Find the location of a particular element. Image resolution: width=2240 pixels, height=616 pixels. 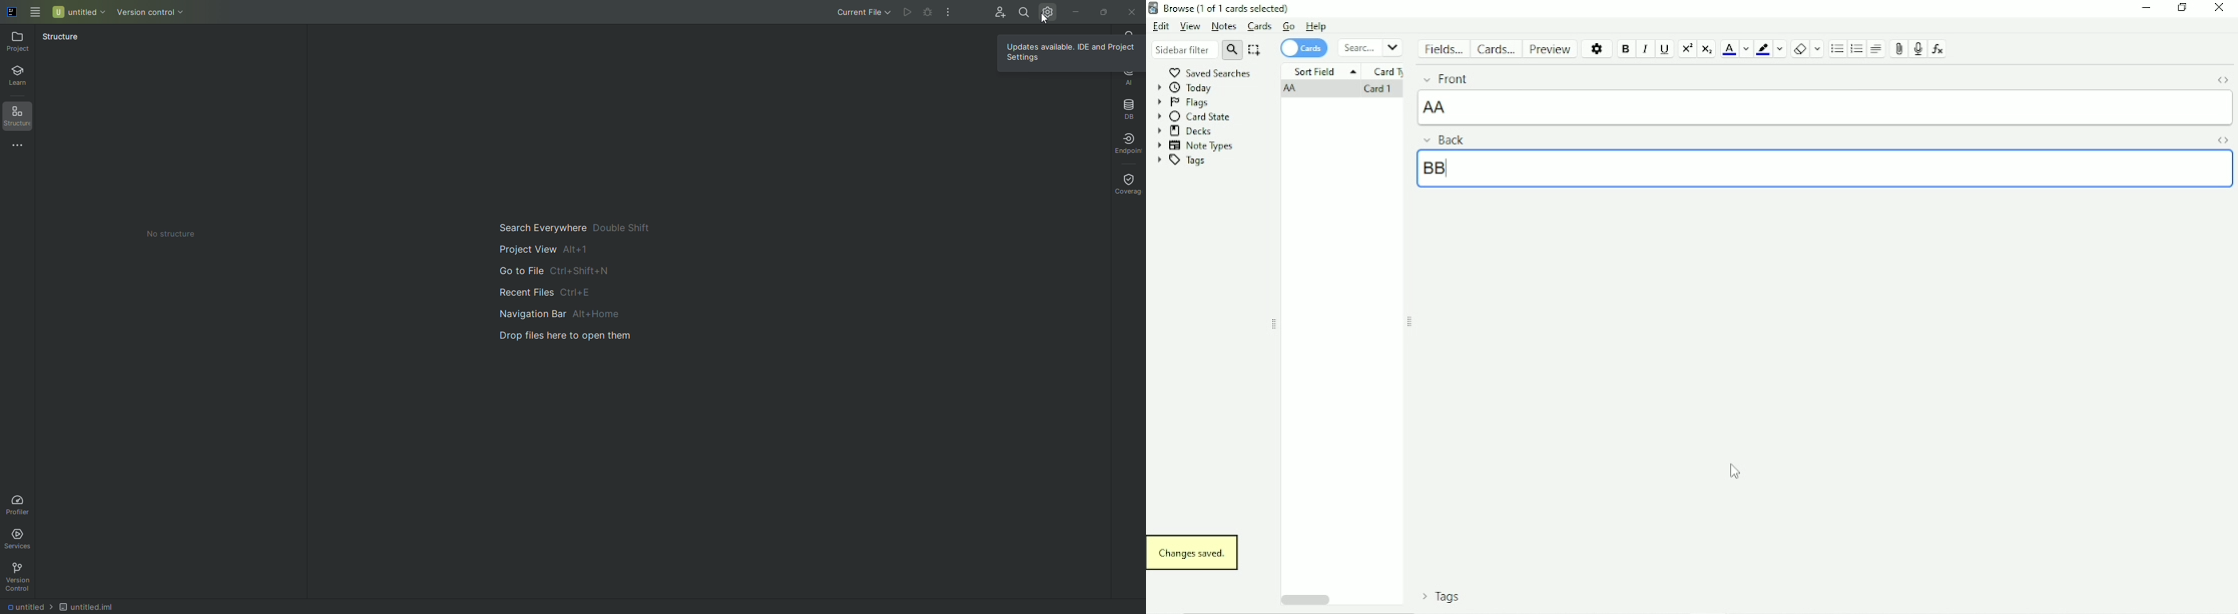

Equations is located at coordinates (1937, 48).